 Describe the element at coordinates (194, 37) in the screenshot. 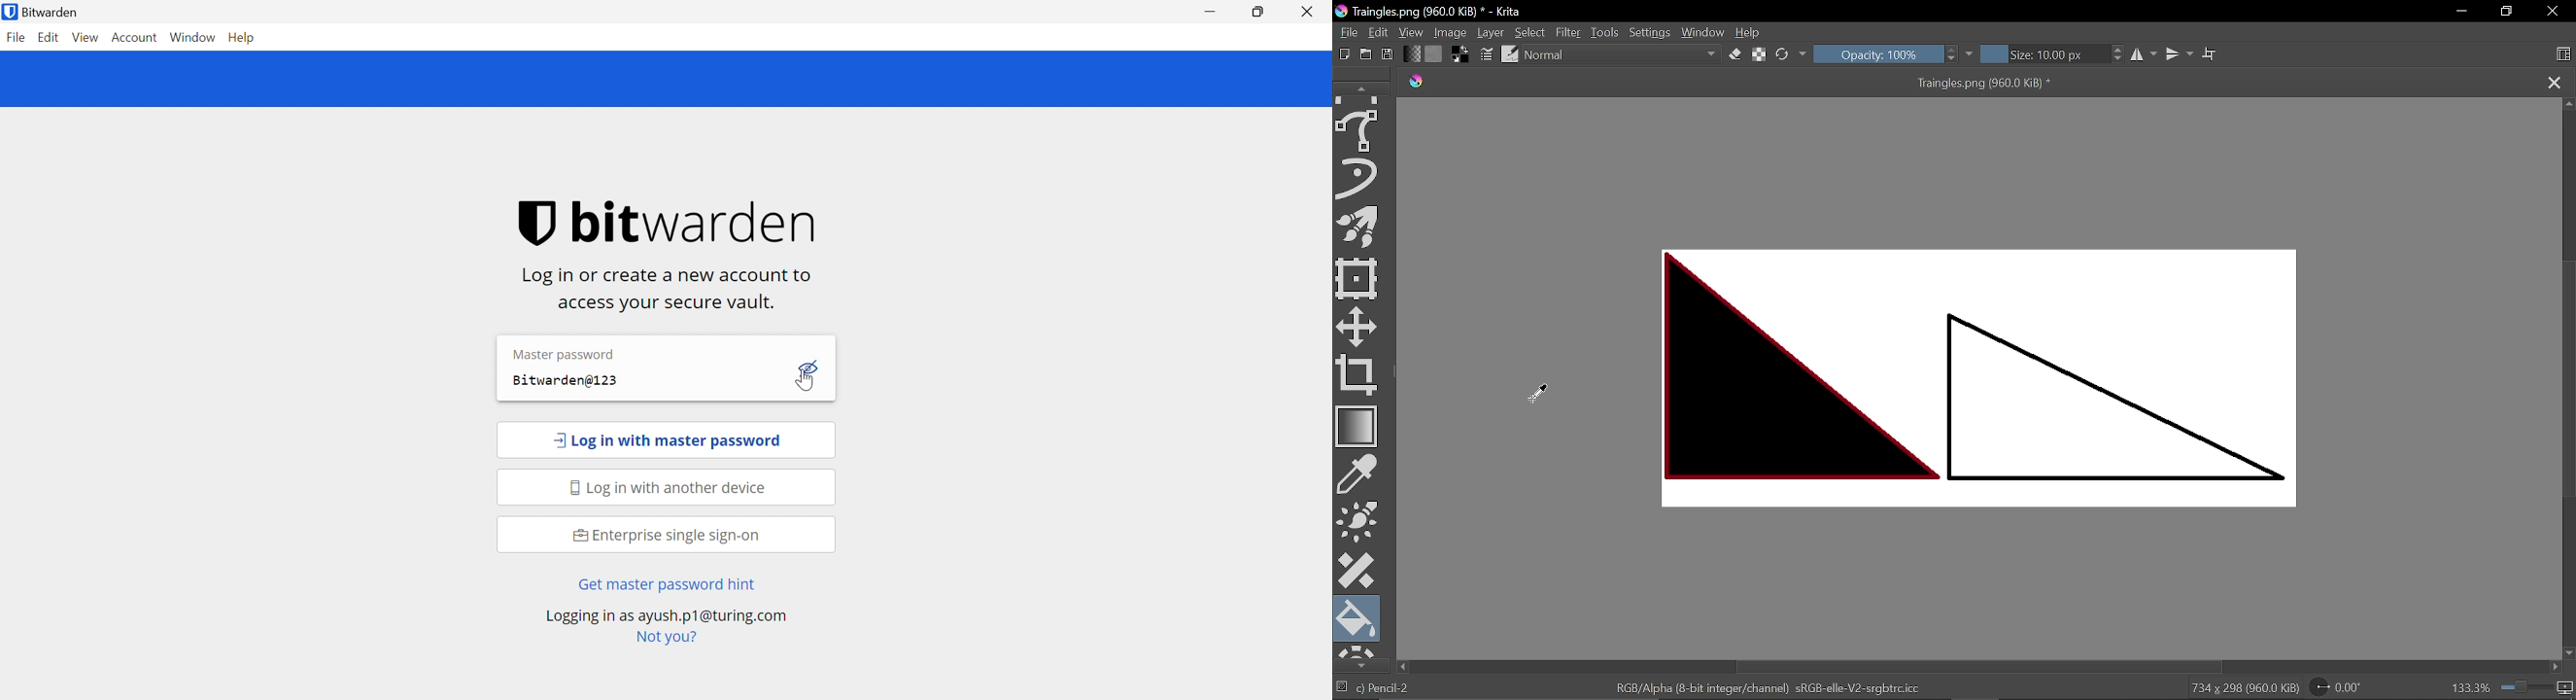

I see `Window` at that location.